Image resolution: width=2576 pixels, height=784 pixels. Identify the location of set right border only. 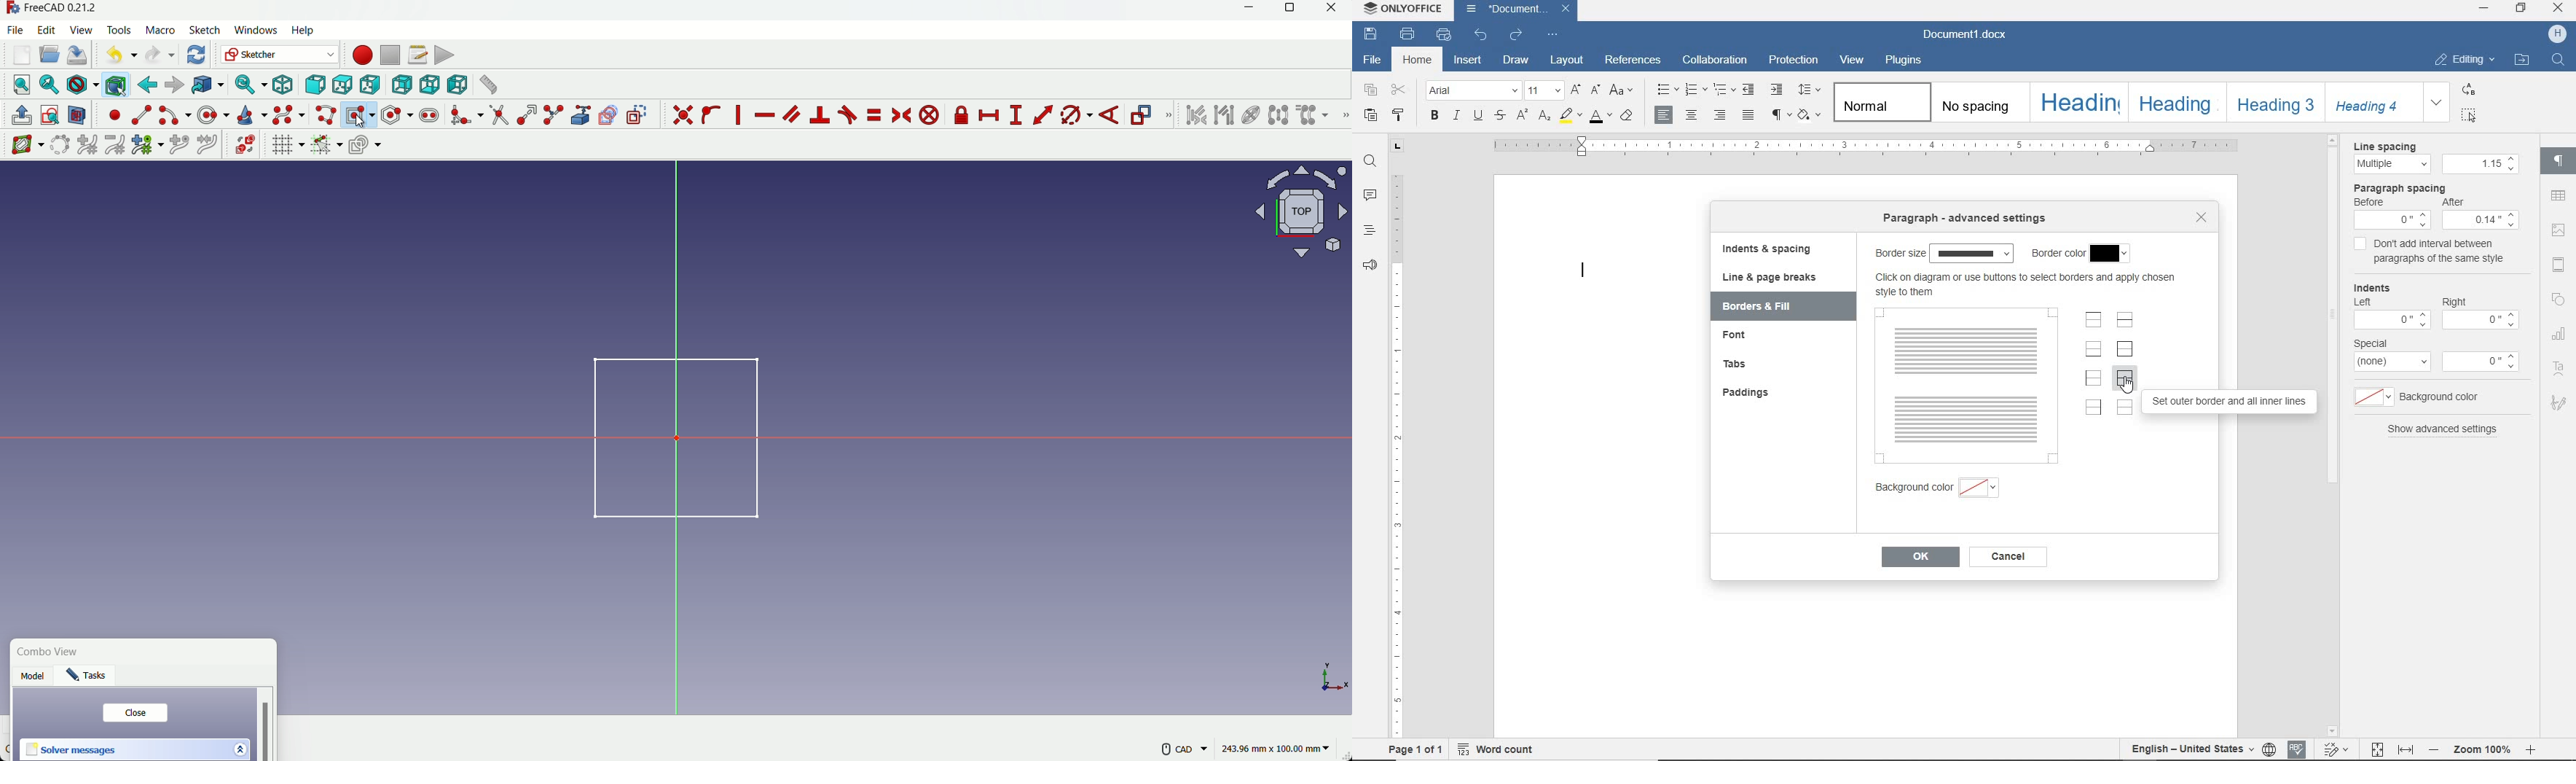
(2096, 410).